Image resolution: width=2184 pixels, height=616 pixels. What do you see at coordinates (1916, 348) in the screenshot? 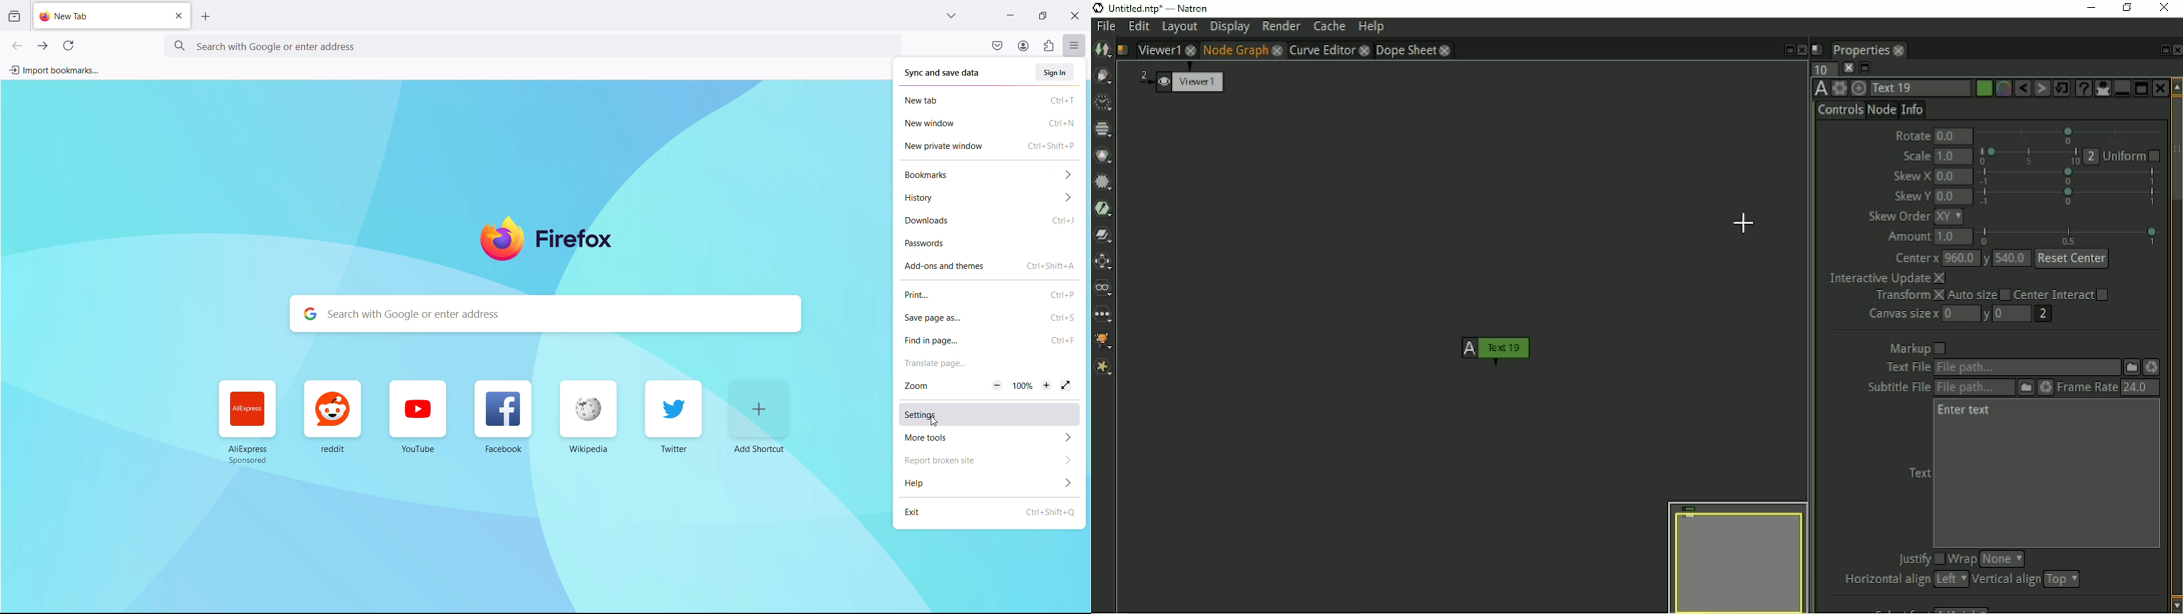
I see `Markup` at bounding box center [1916, 348].